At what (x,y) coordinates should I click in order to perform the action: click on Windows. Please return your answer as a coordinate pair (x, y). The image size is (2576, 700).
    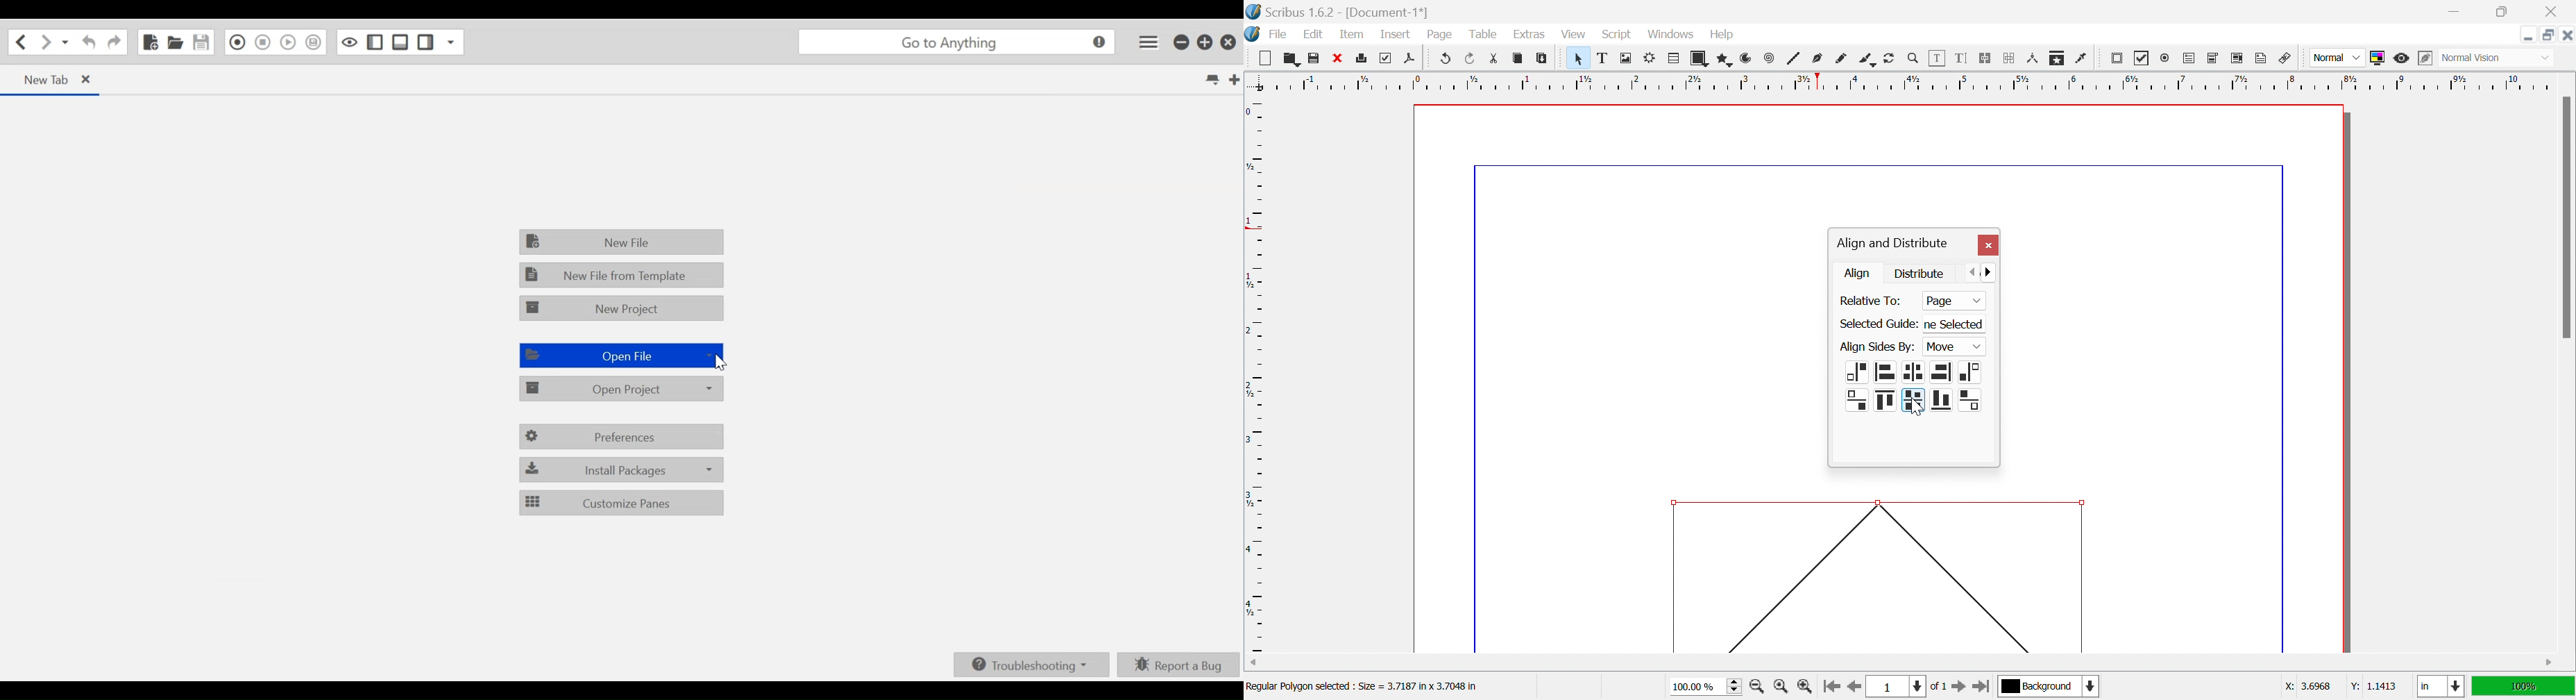
    Looking at the image, I should click on (1672, 35).